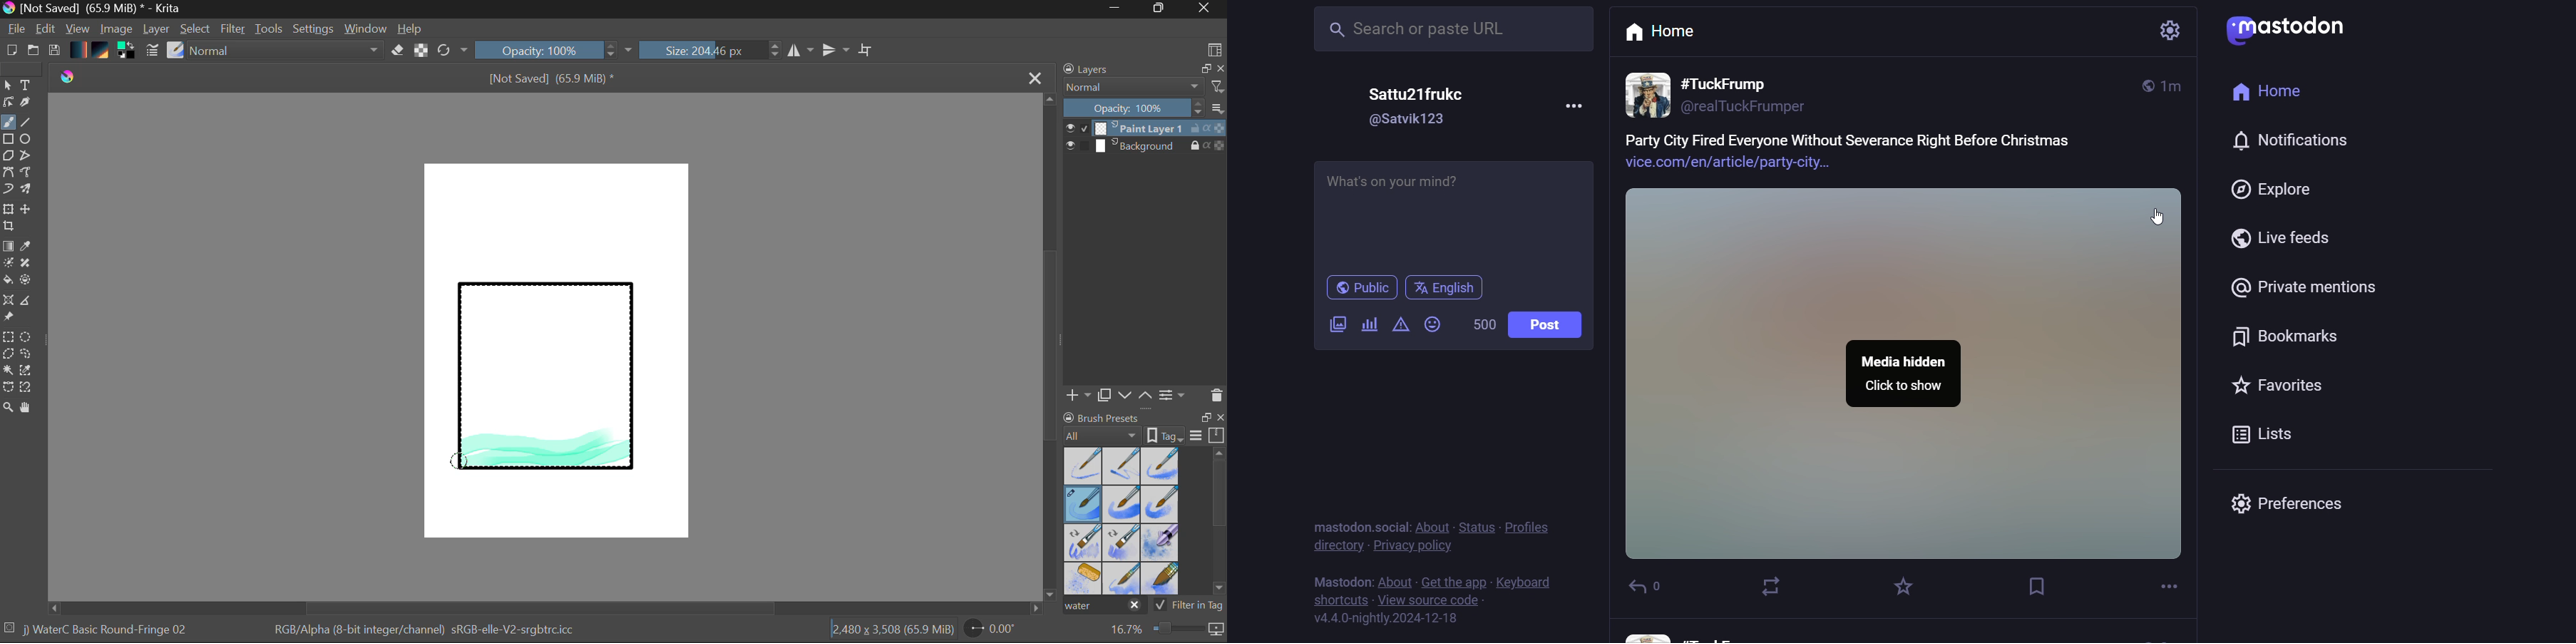 This screenshot has height=644, width=2576. What do you see at coordinates (10, 226) in the screenshot?
I see `Crop` at bounding box center [10, 226].